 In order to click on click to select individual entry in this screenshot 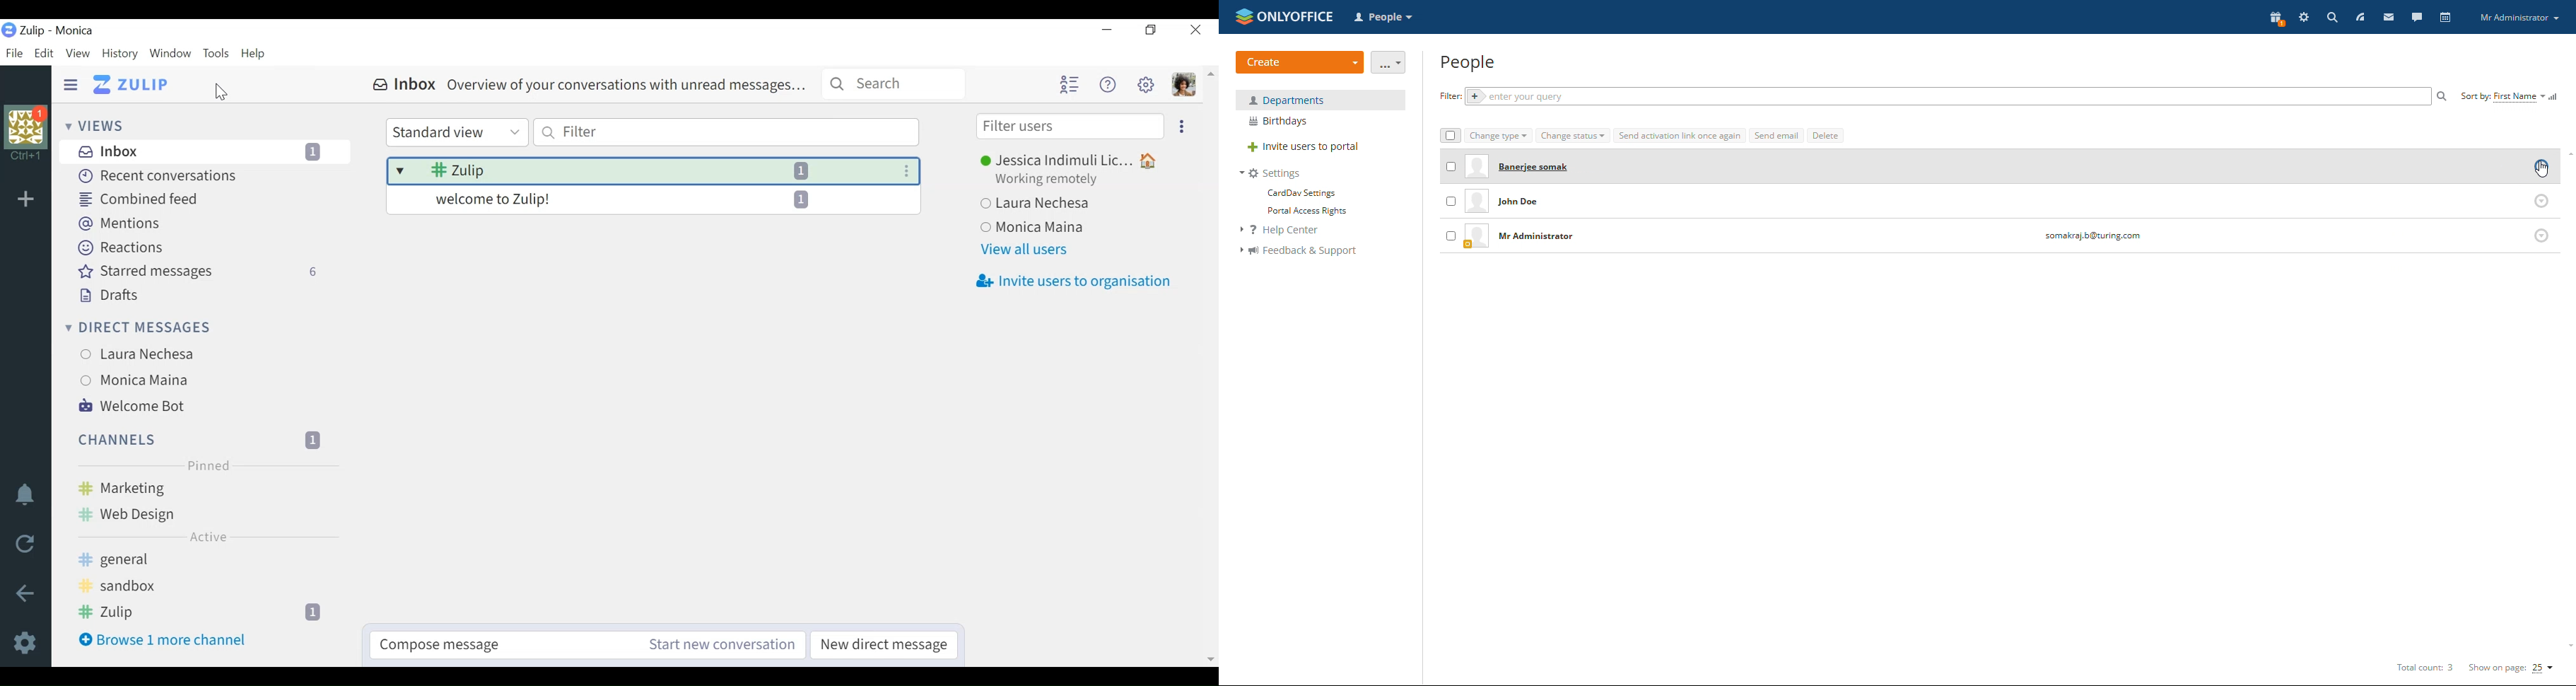, I will do `click(1451, 236)`.